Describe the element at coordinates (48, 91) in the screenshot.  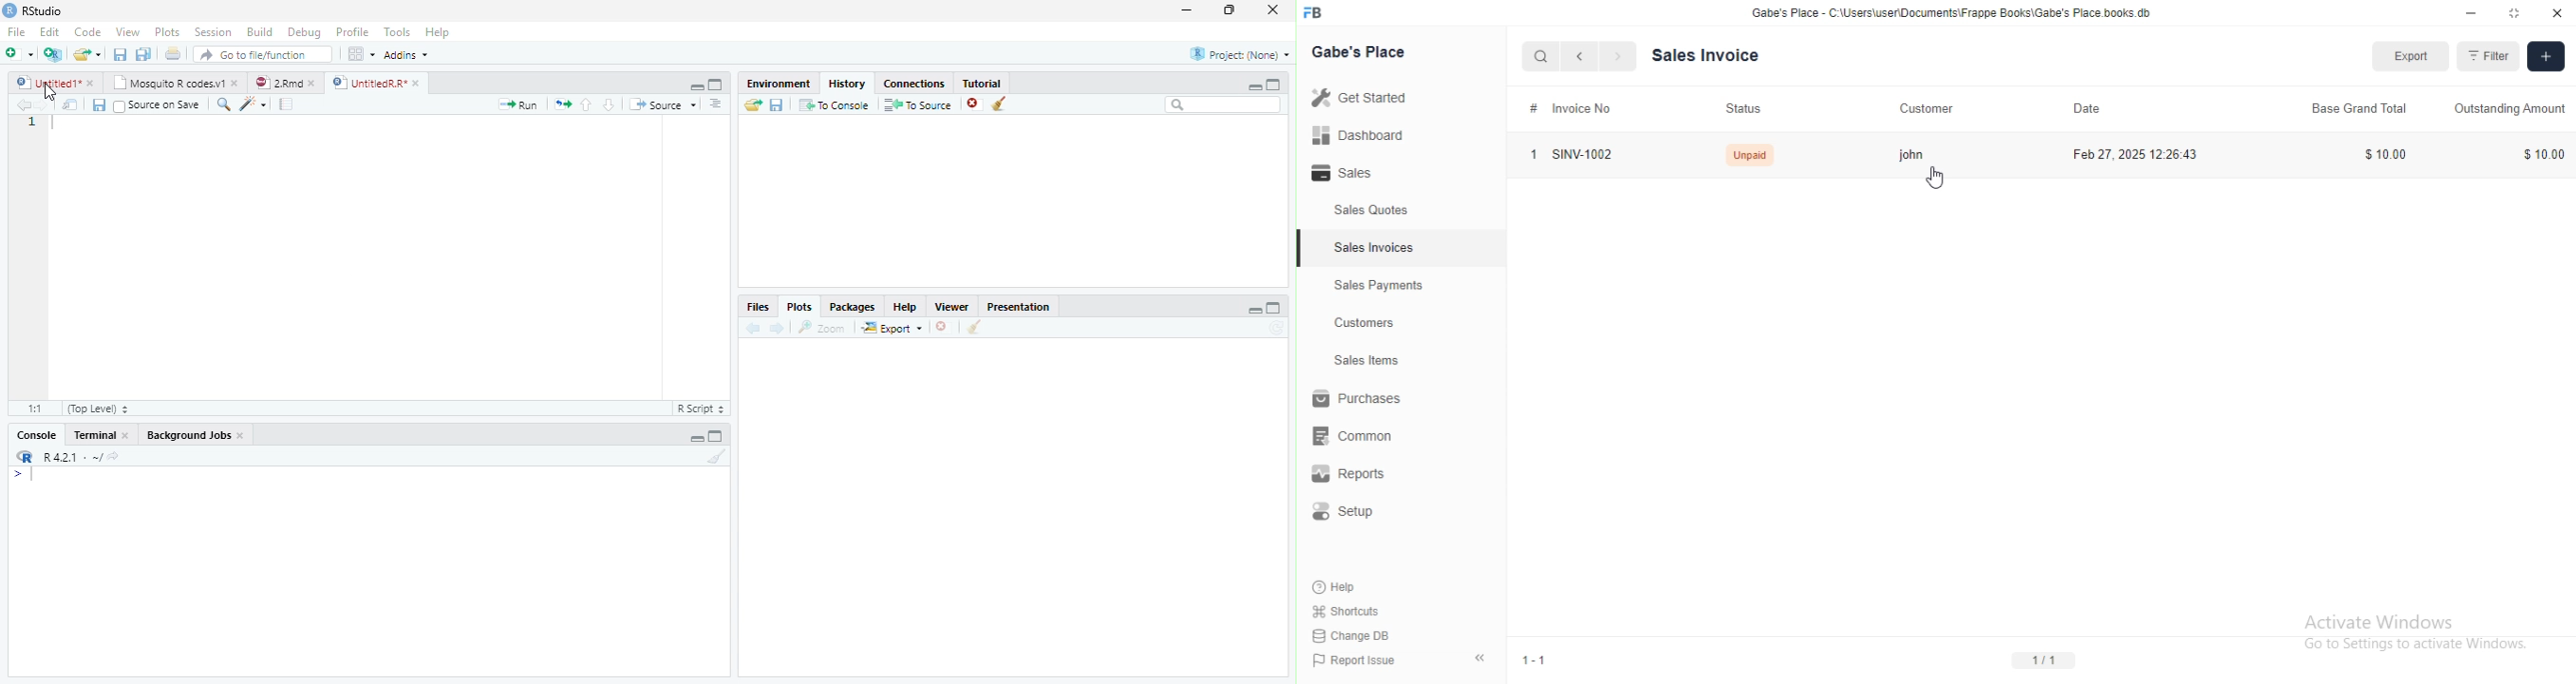
I see `cursor` at that location.